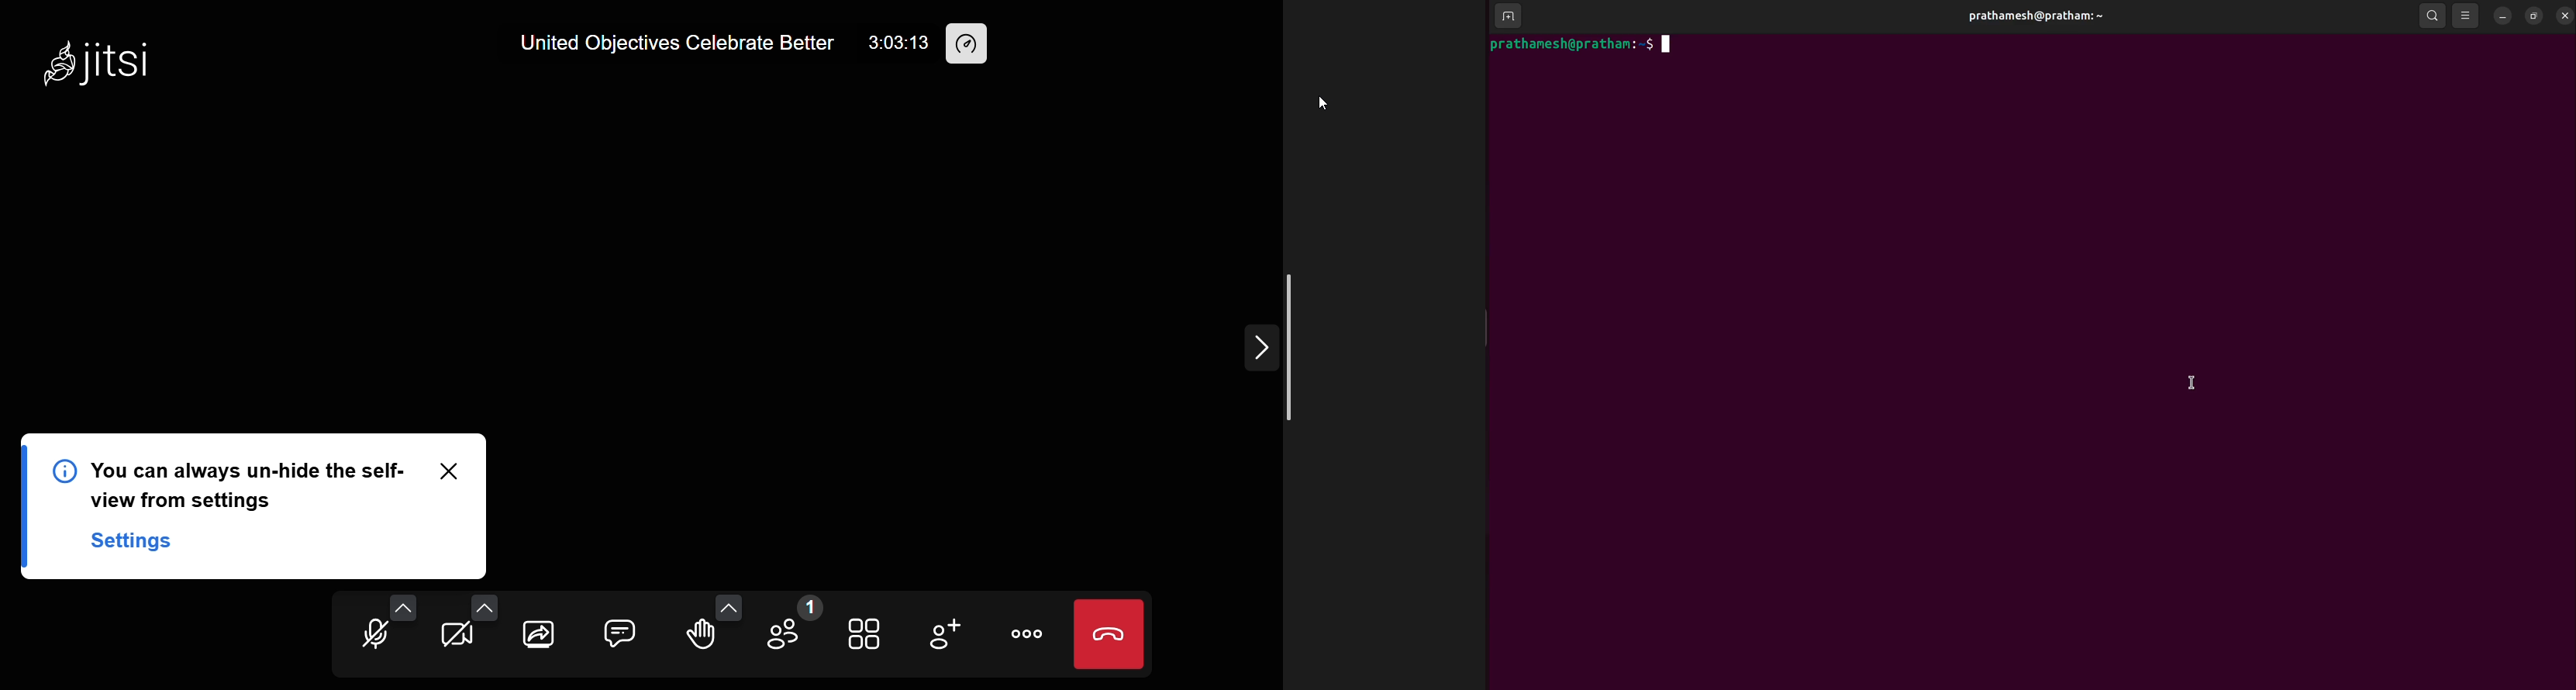 This screenshot has width=2576, height=700. I want to click on microphone, so click(373, 637).